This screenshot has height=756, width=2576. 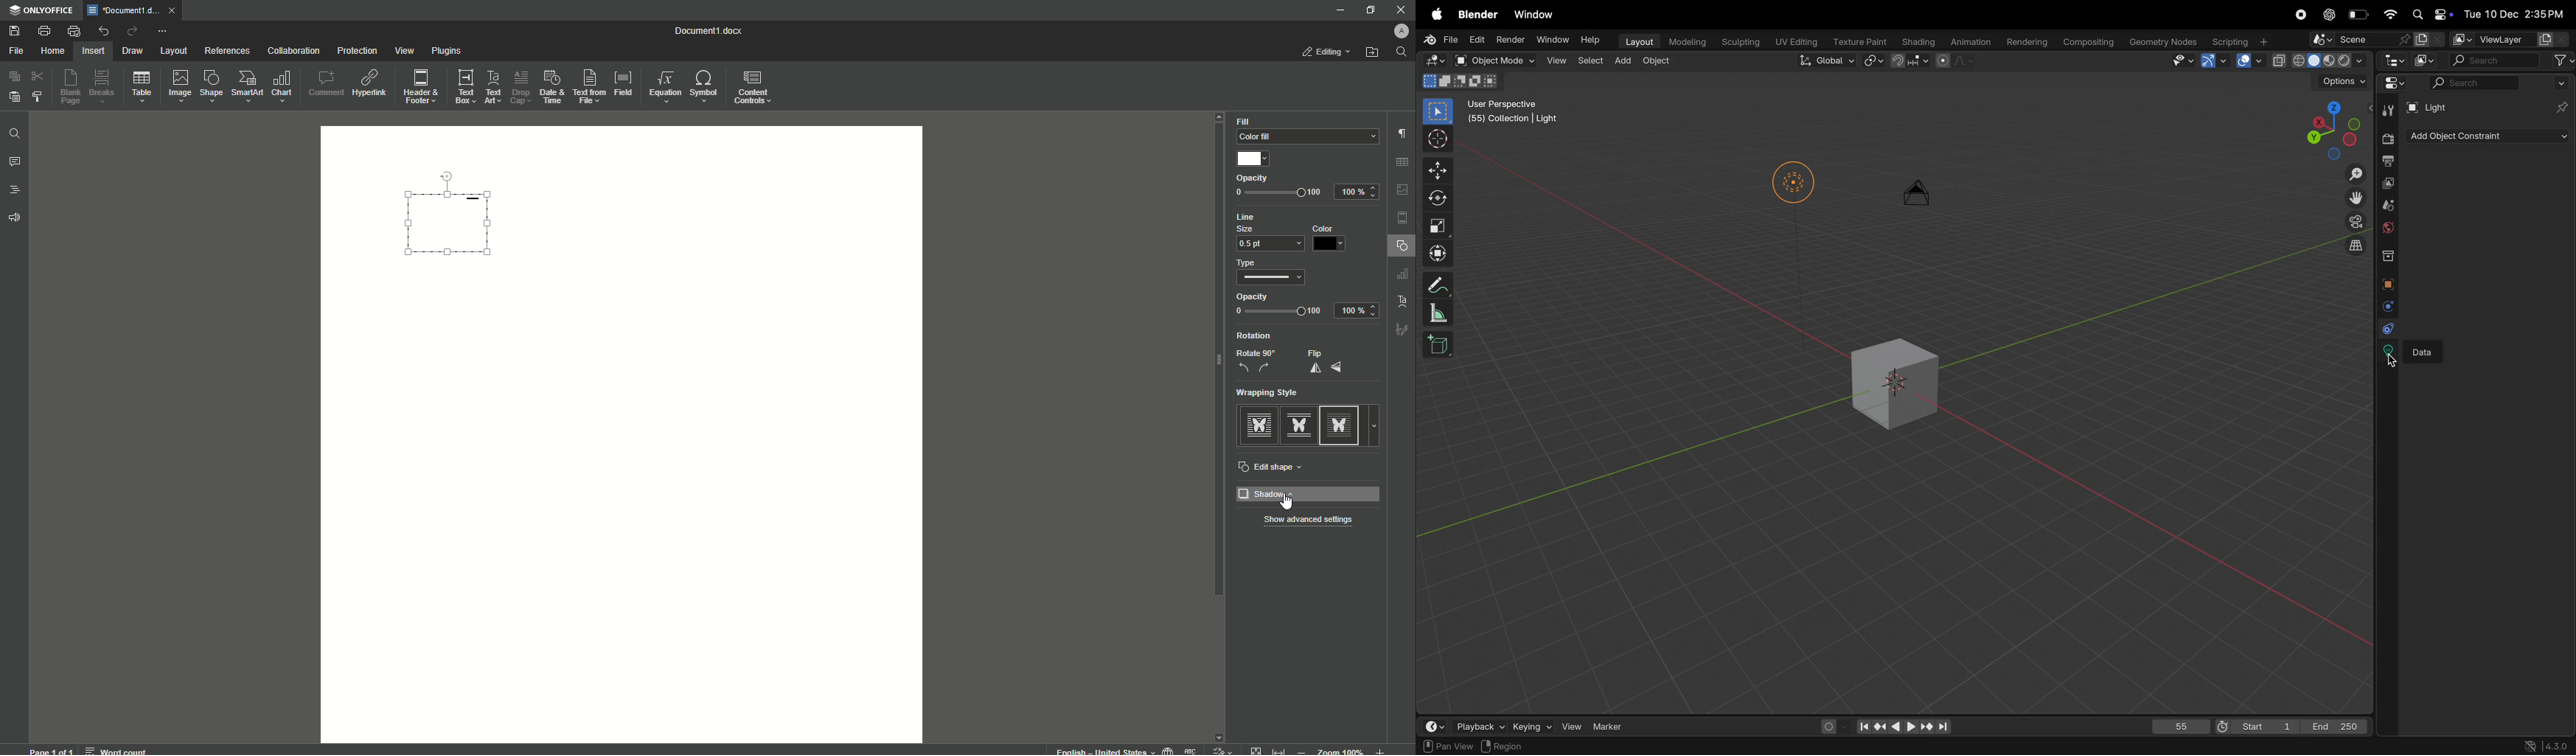 I want to click on Header and Footer, so click(x=420, y=88).